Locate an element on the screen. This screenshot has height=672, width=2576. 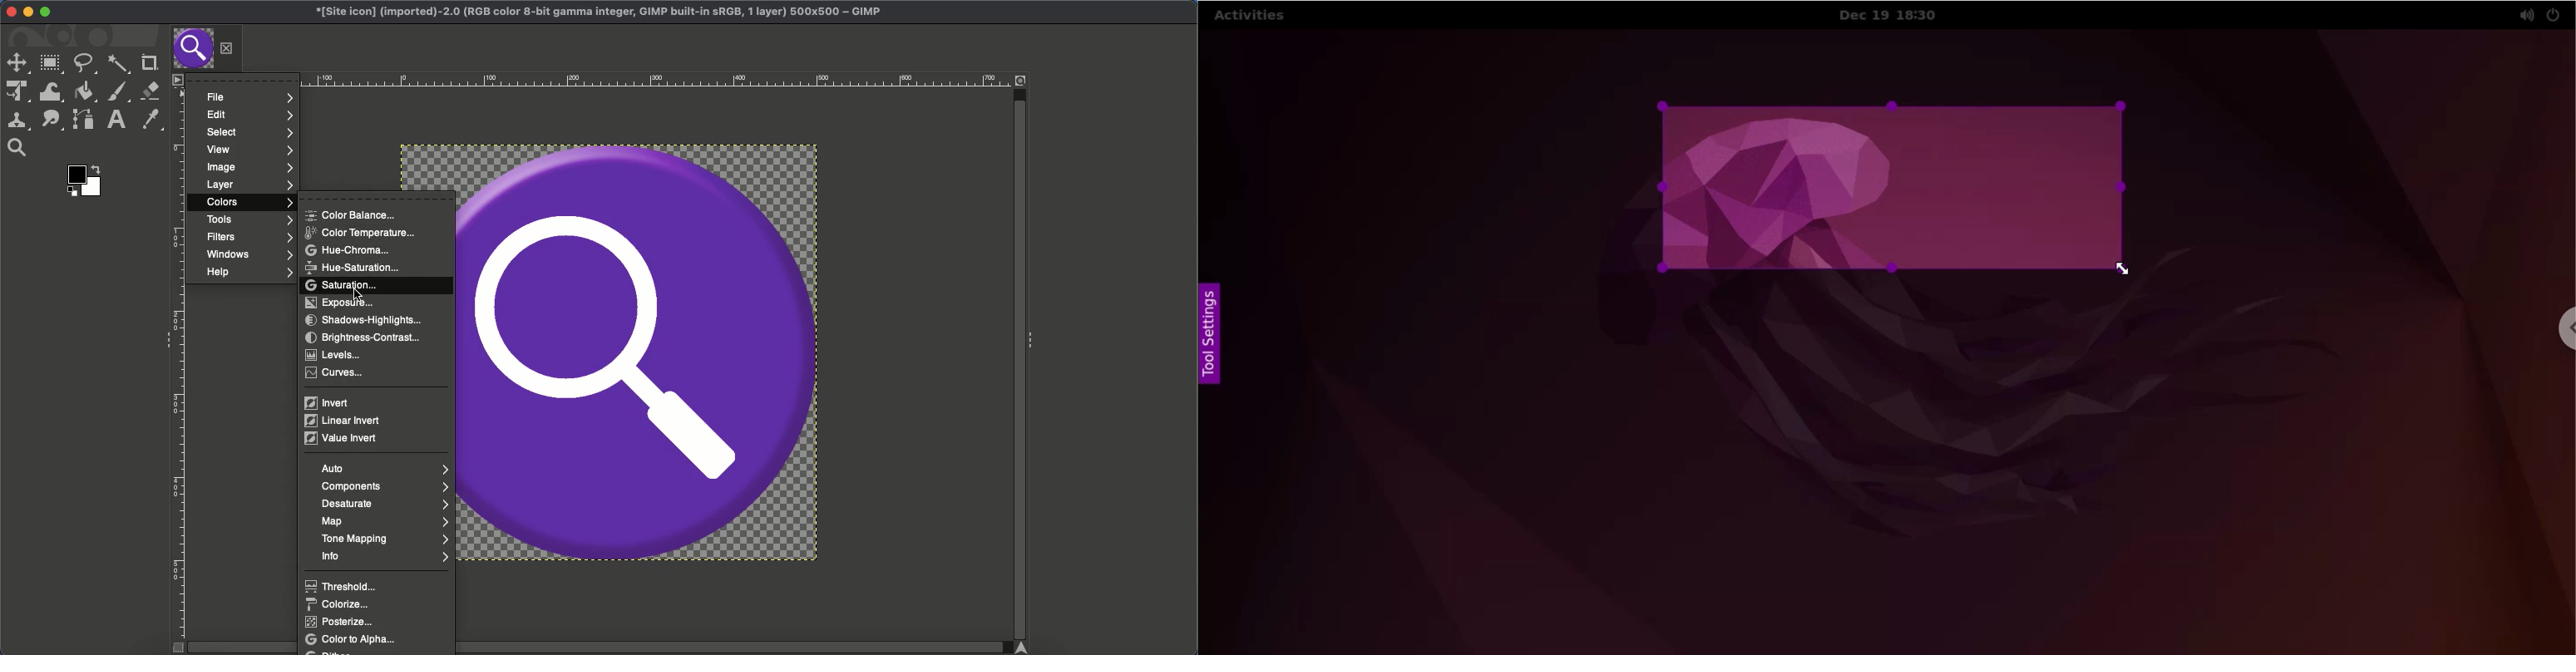
Edit is located at coordinates (249, 116).